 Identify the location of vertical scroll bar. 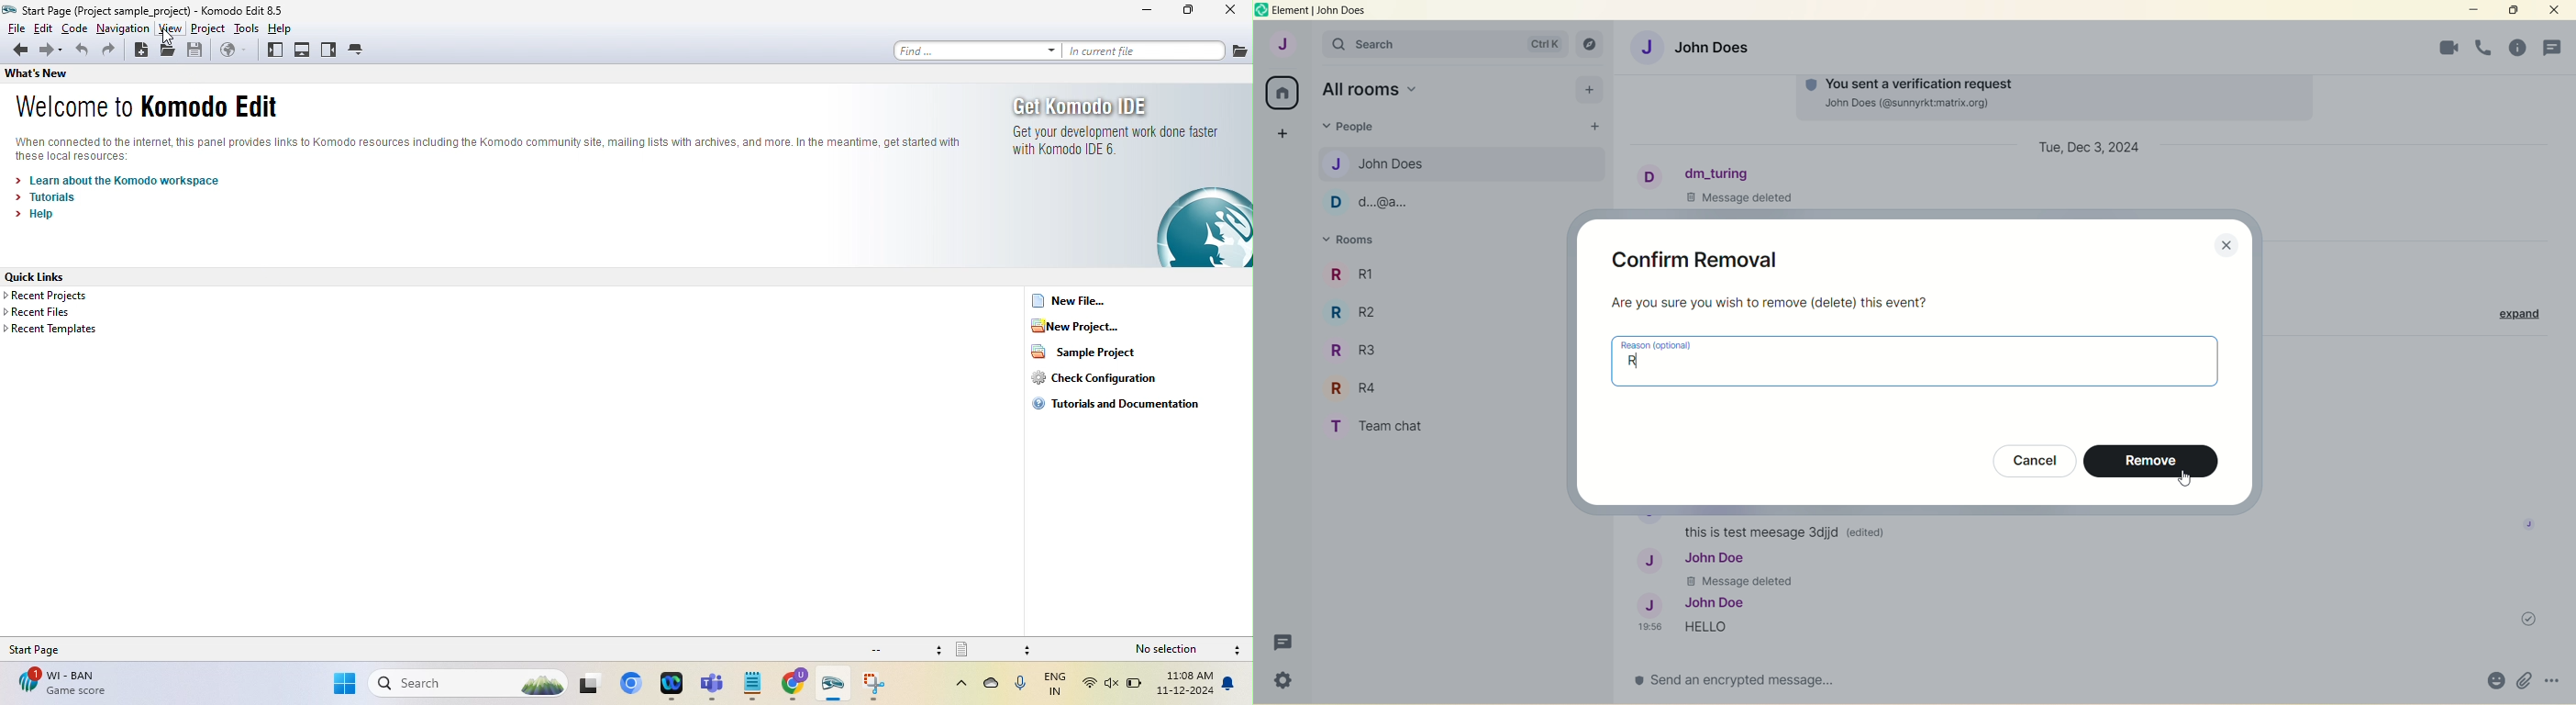
(2568, 366).